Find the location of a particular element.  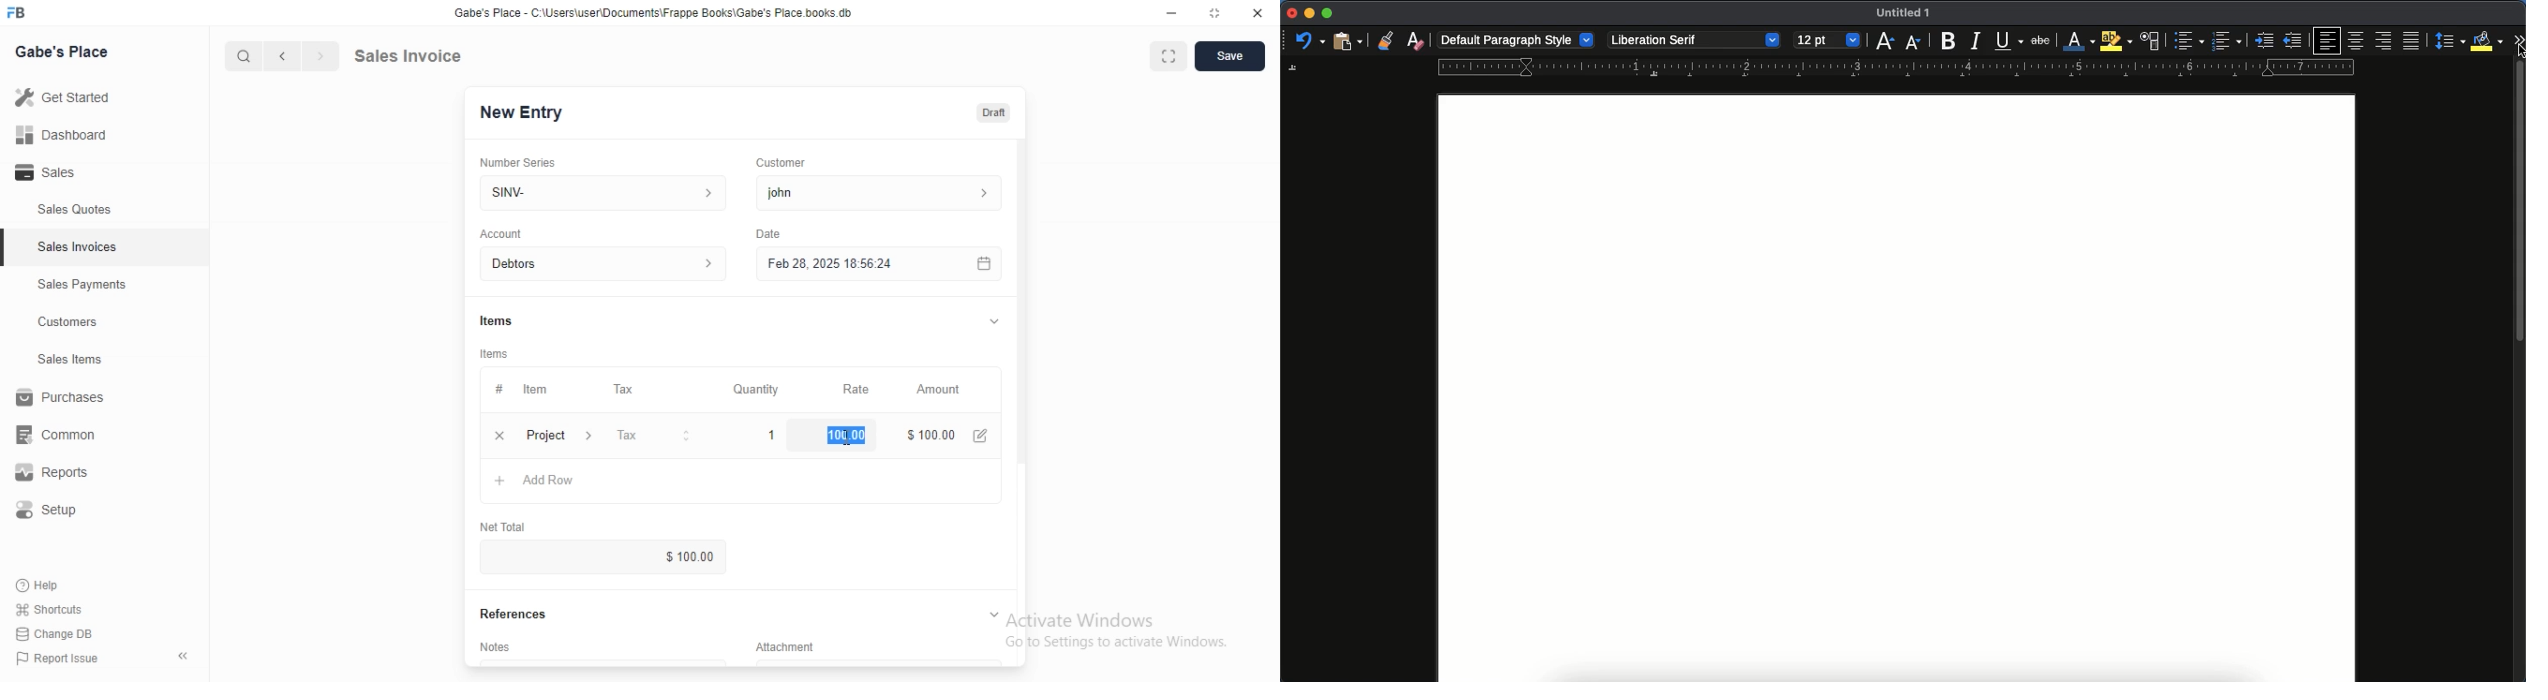

Setup is located at coordinates (57, 513).